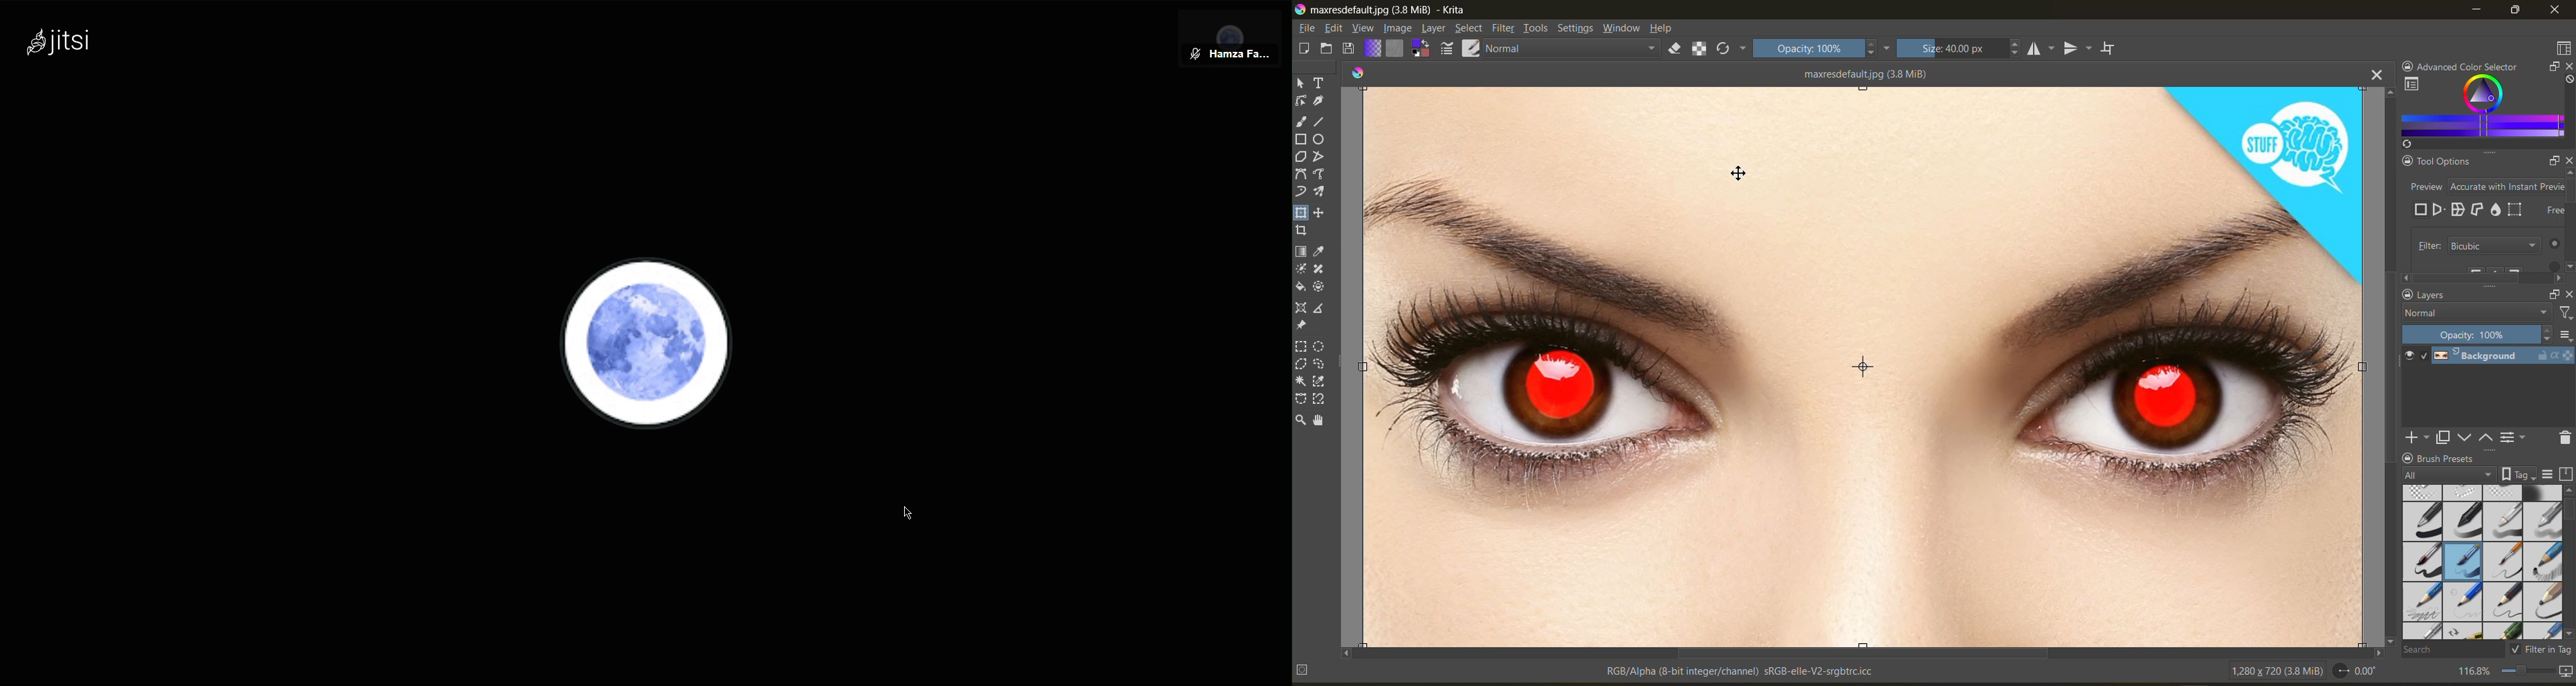 The image size is (2576, 700). Describe the element at coordinates (2564, 671) in the screenshot. I see `map the canvas` at that location.